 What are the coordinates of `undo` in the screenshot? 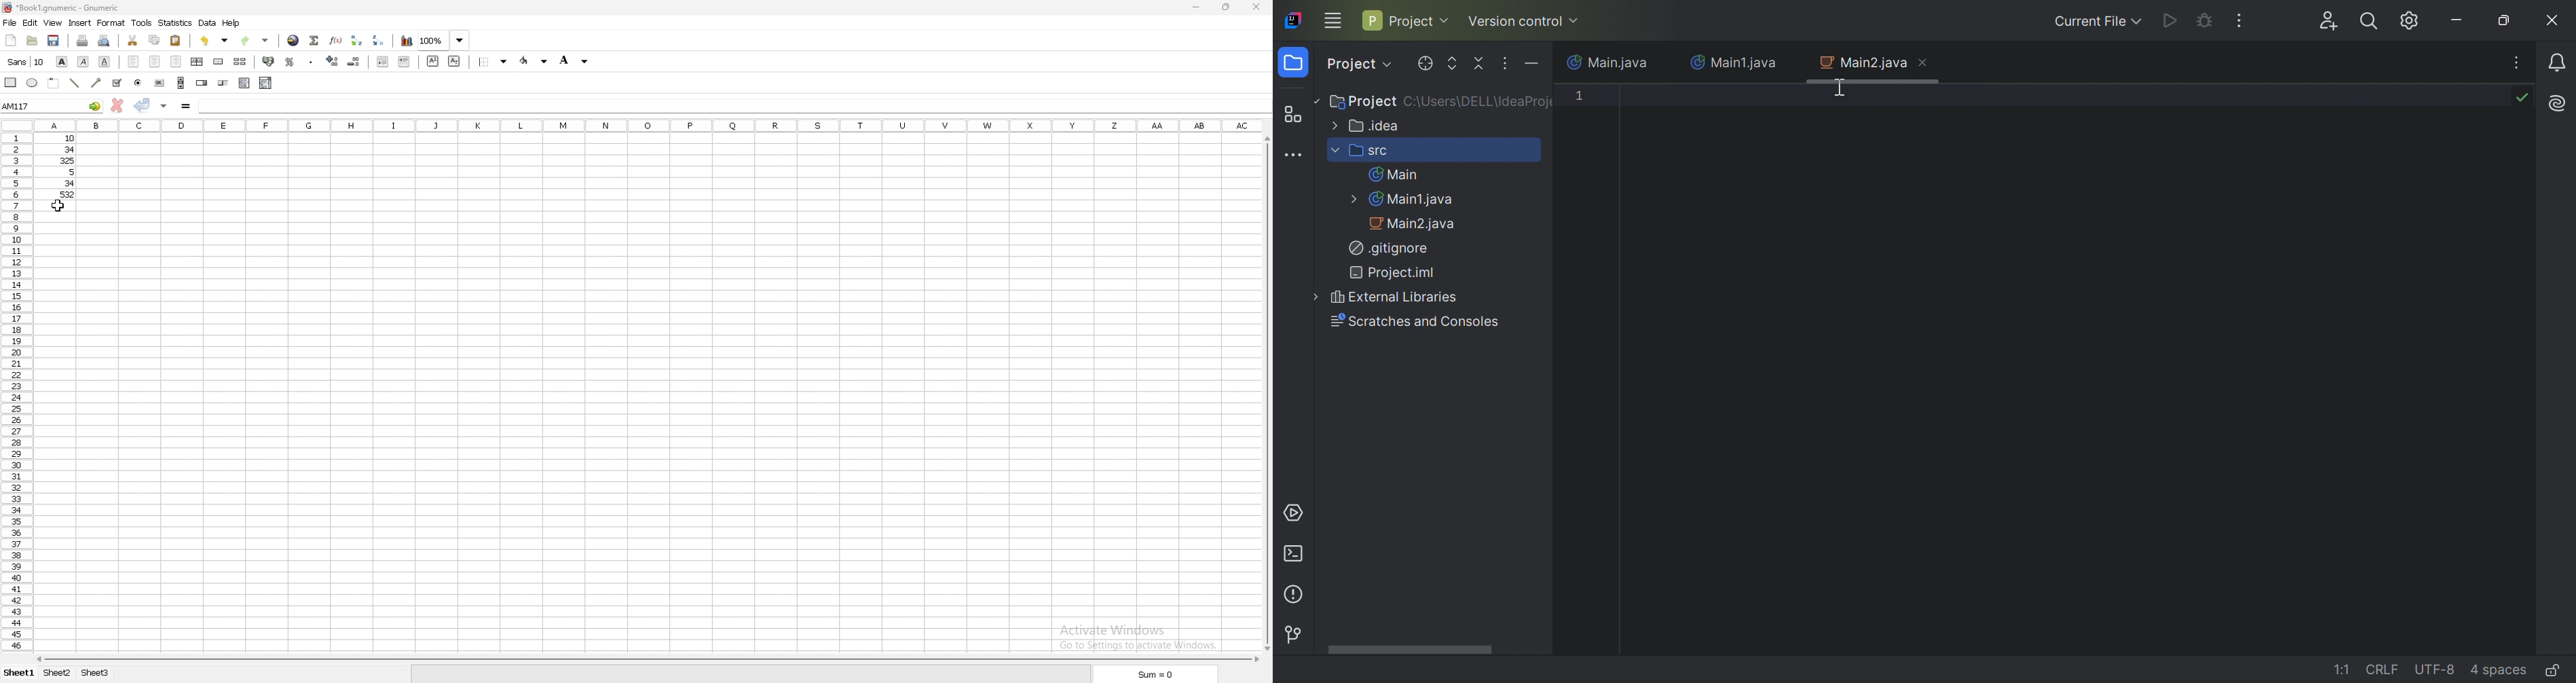 It's located at (215, 40).